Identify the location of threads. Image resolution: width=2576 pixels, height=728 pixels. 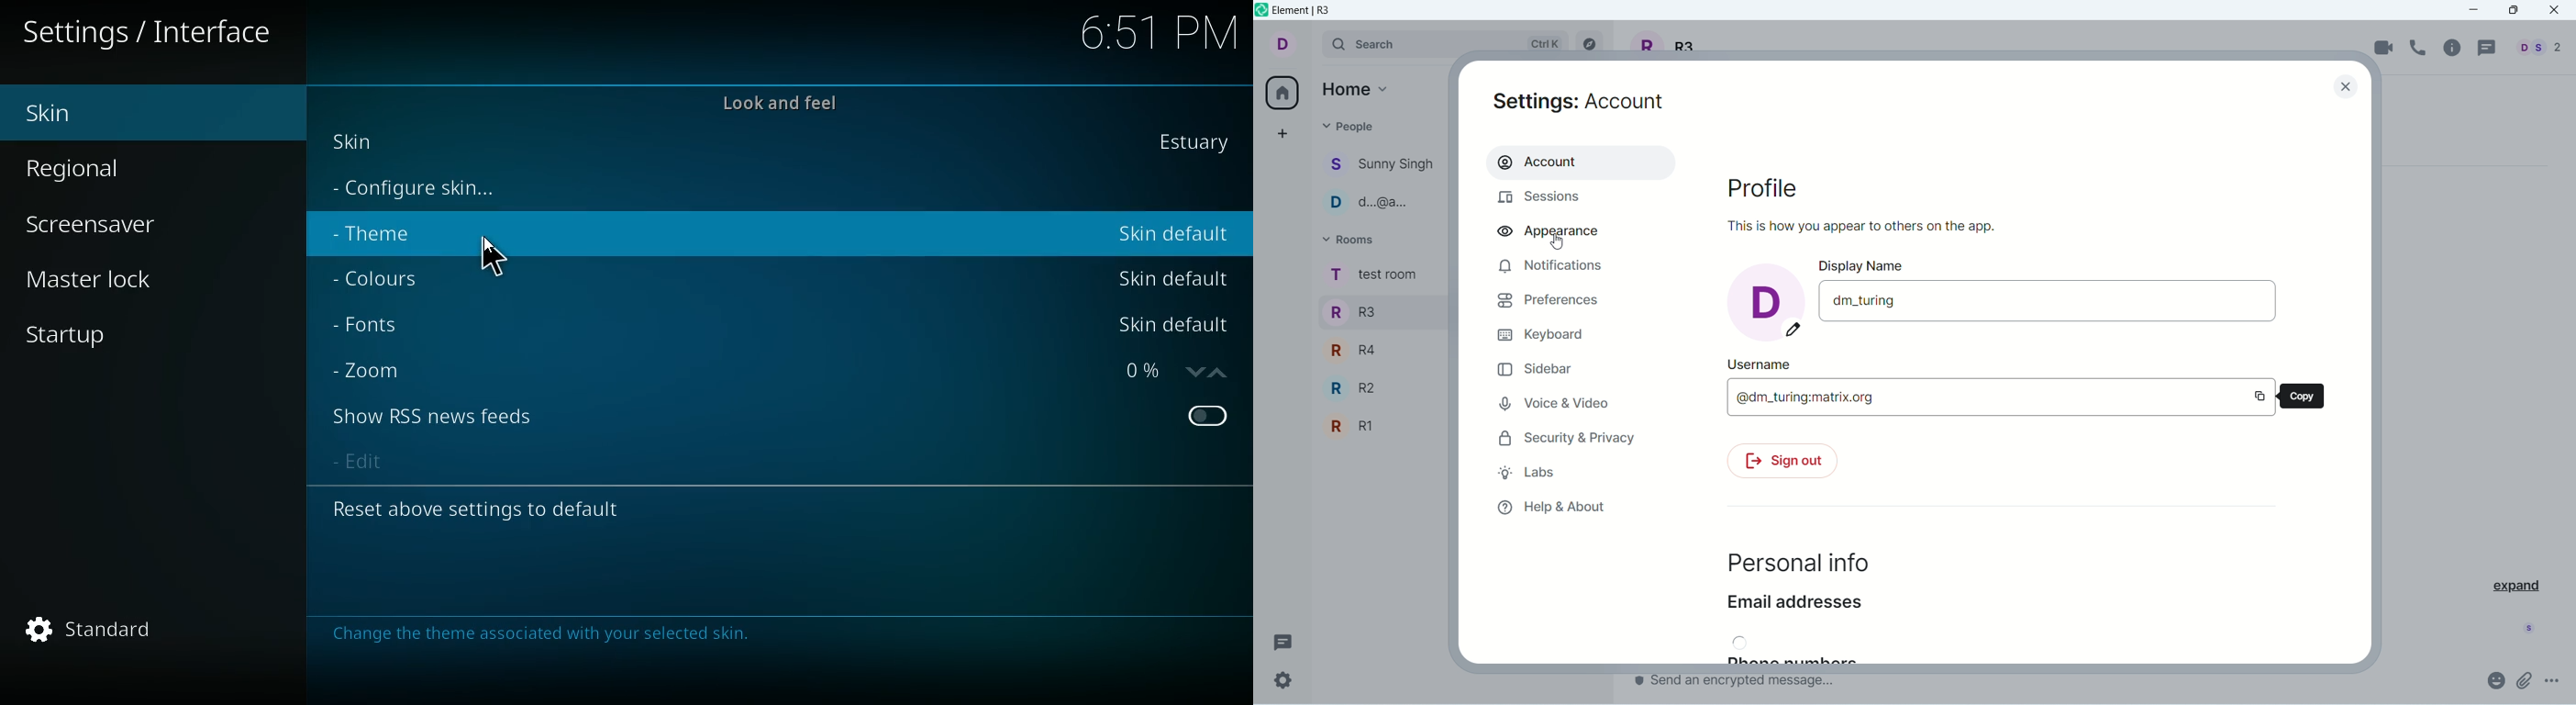
(1283, 639).